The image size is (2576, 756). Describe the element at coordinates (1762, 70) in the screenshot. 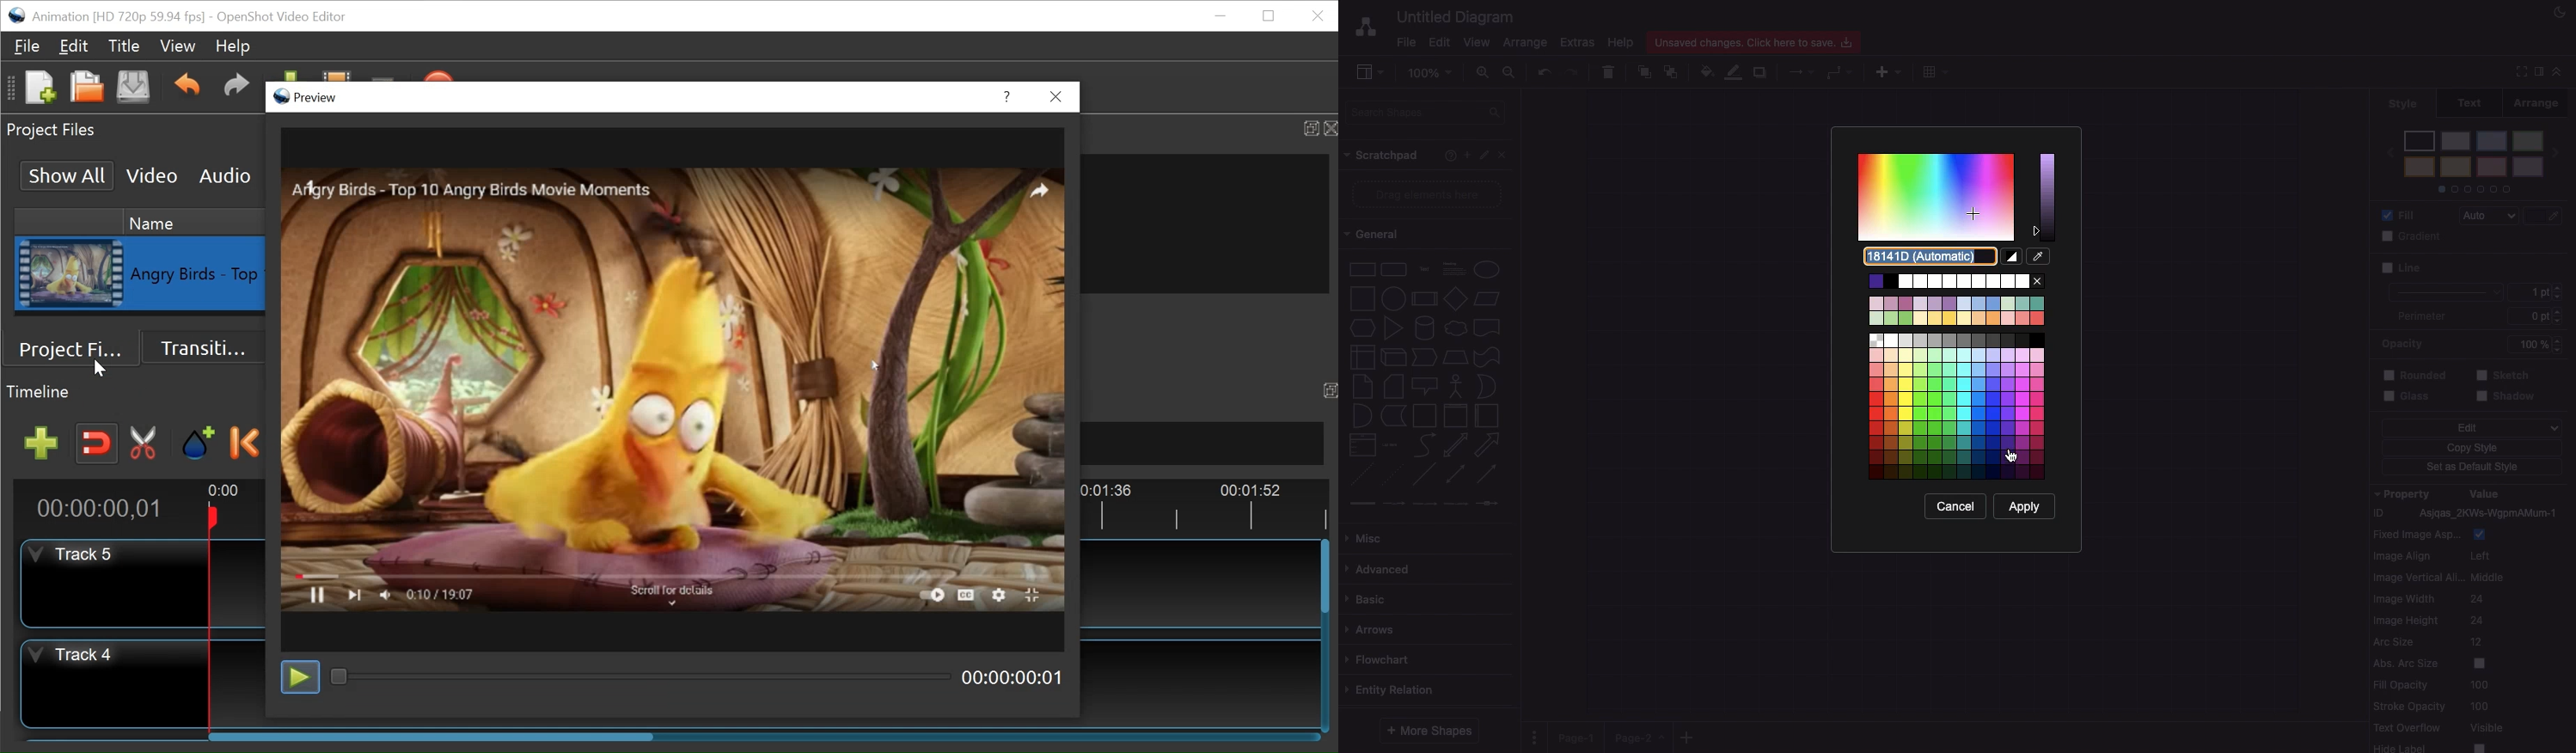

I see `Duplicate` at that location.